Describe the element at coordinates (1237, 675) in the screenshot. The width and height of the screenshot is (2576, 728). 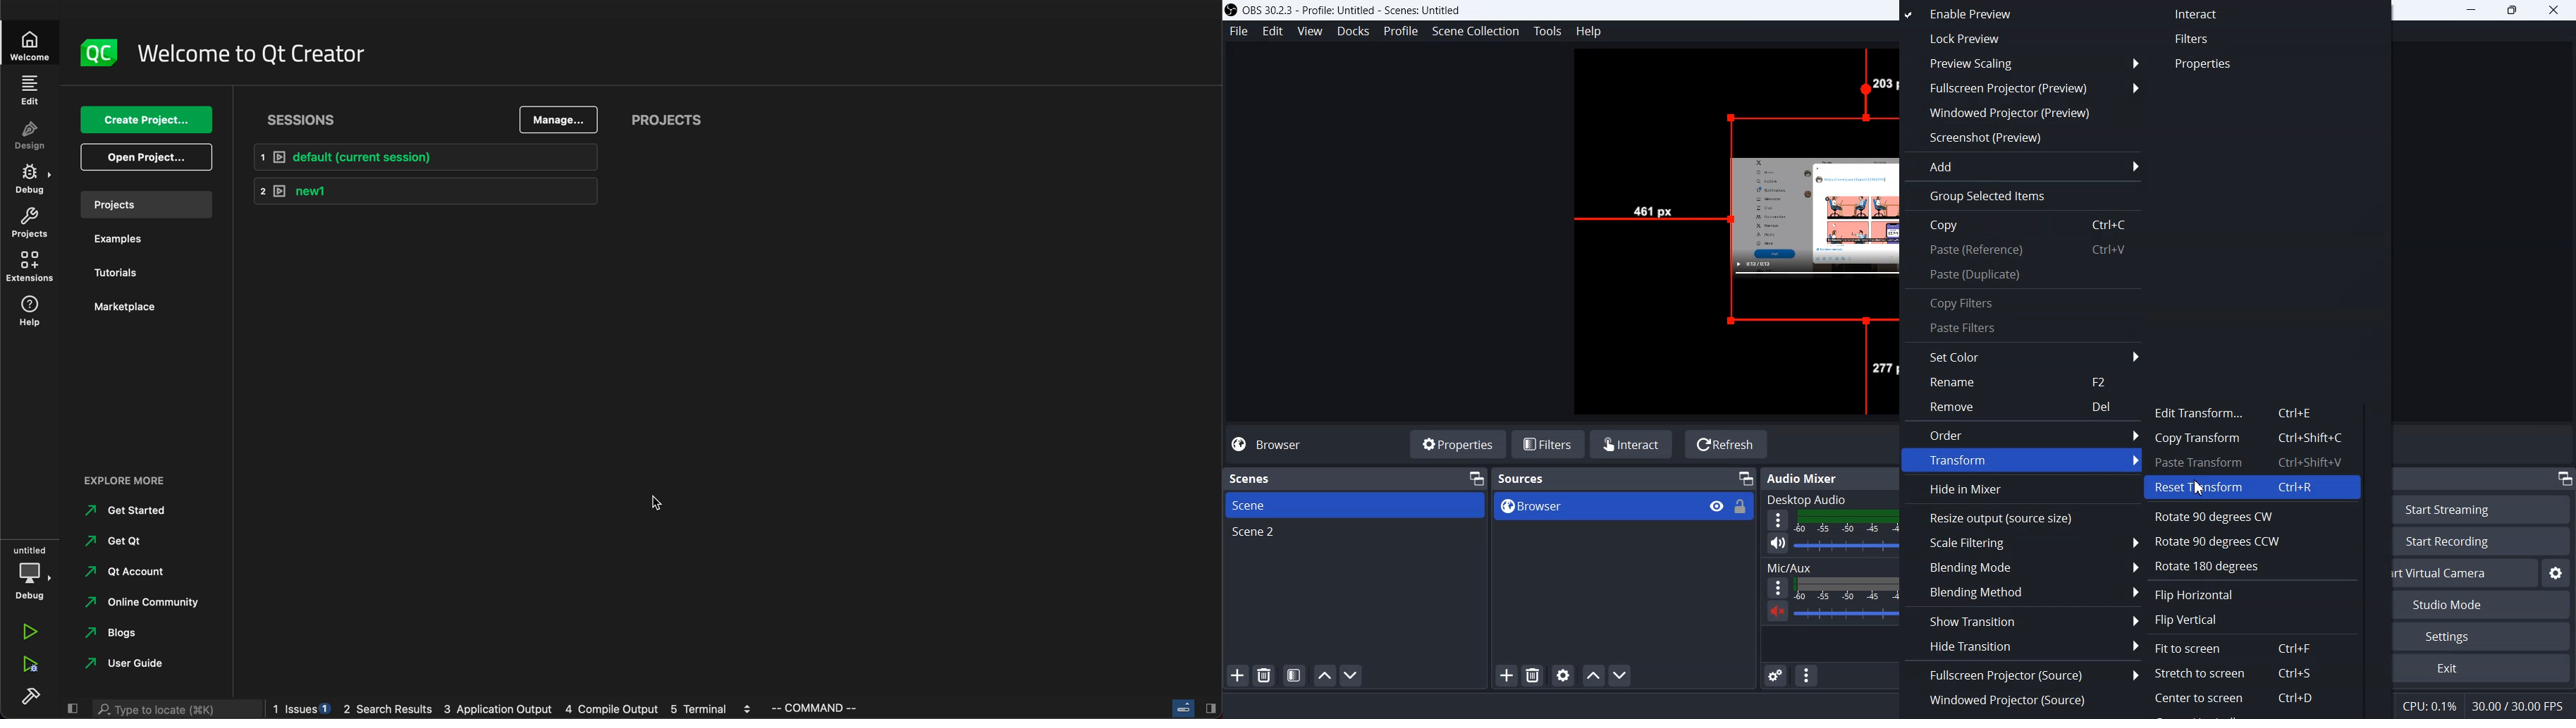
I see `Add Scene` at that location.